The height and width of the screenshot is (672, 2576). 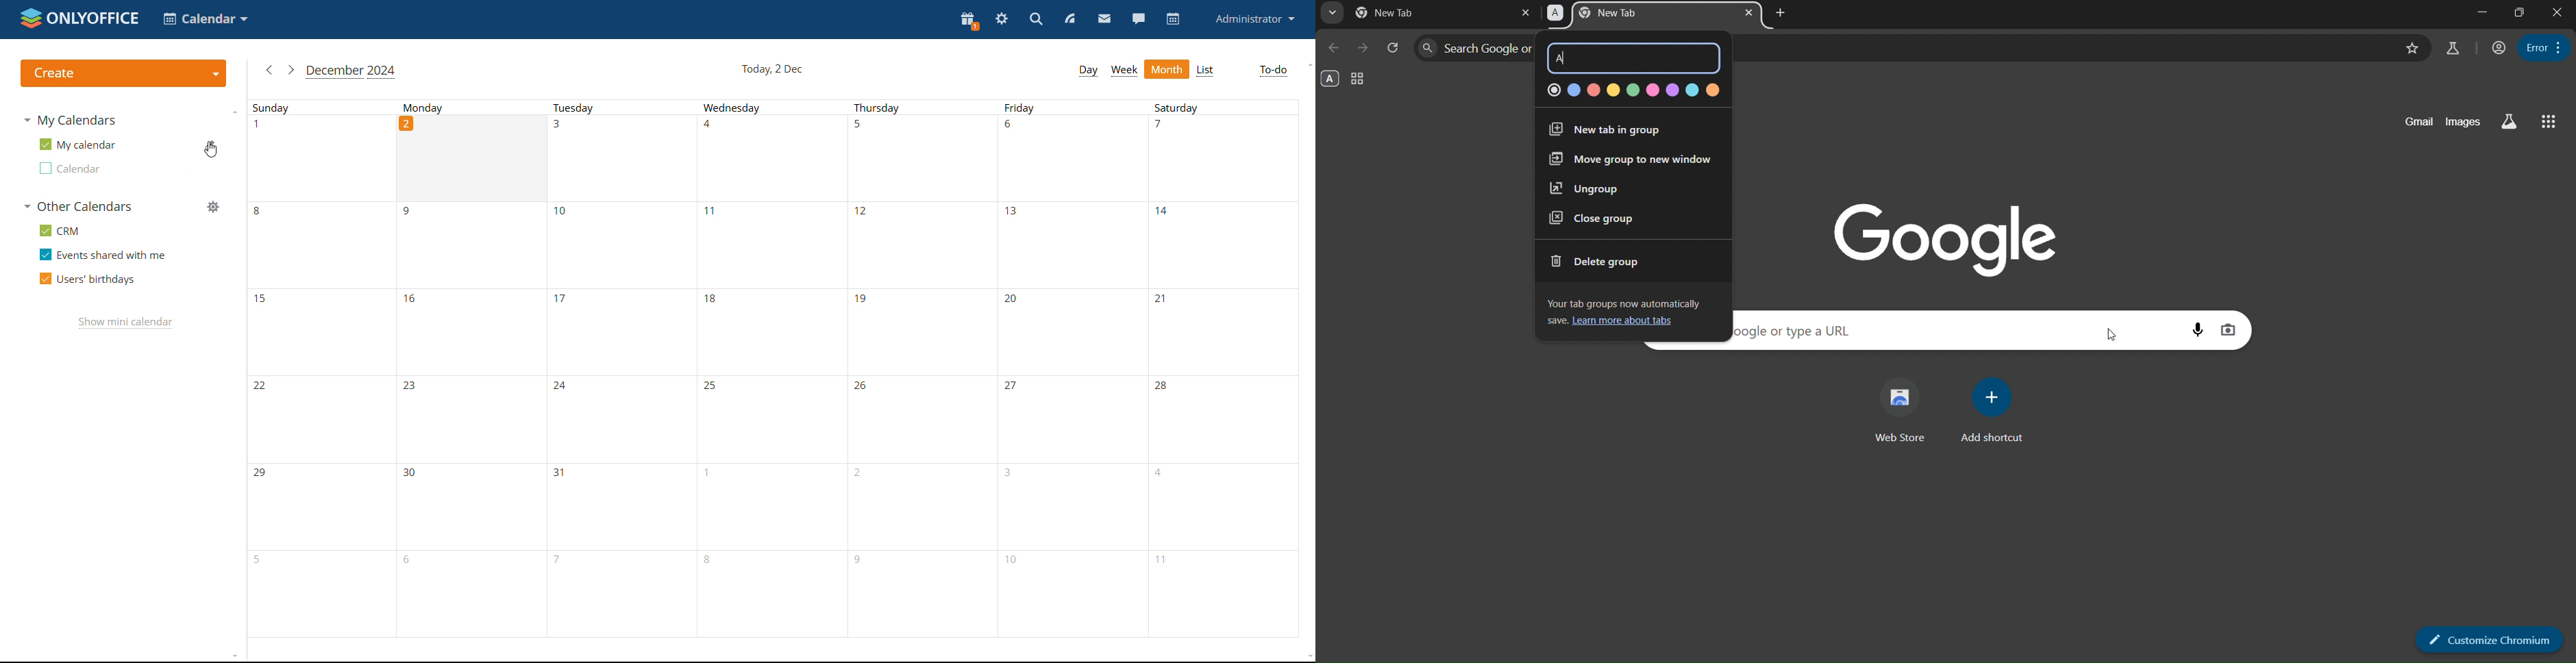 What do you see at coordinates (1632, 92) in the screenshot?
I see `color` at bounding box center [1632, 92].